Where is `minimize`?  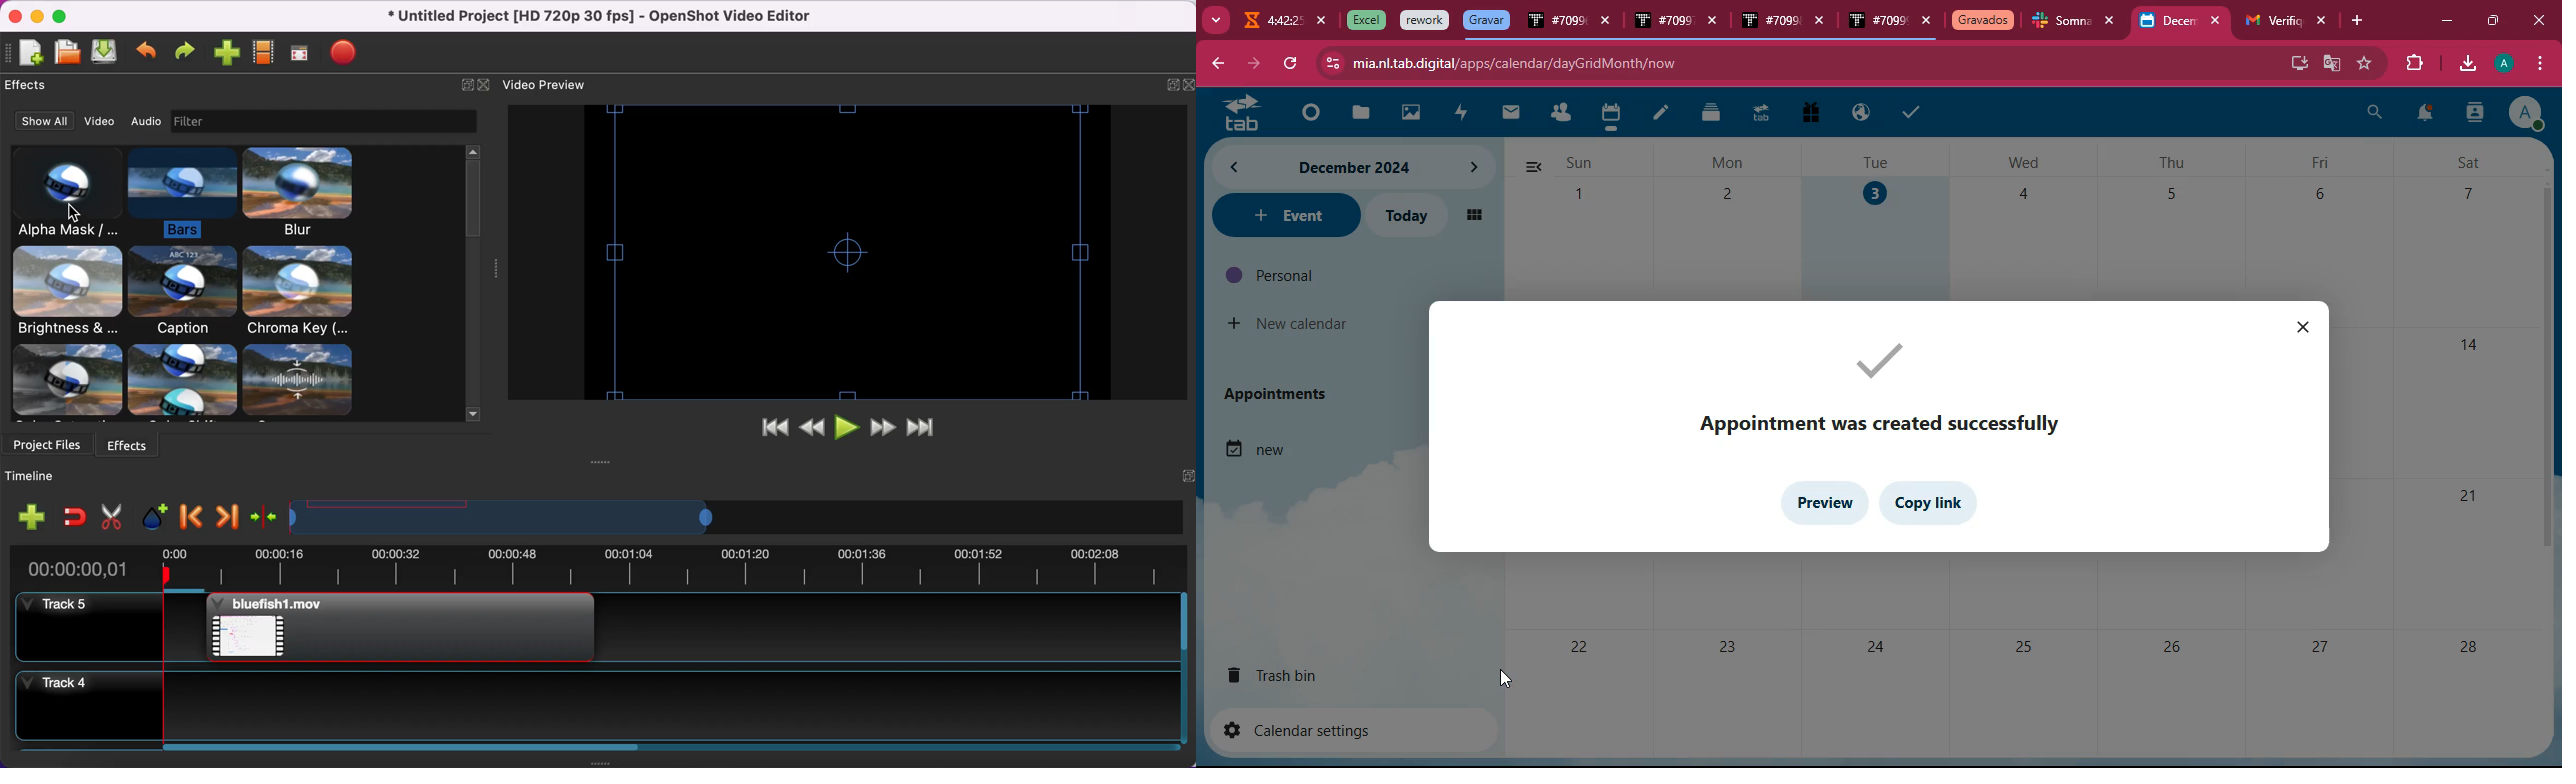 minimize is located at coordinates (2446, 22).